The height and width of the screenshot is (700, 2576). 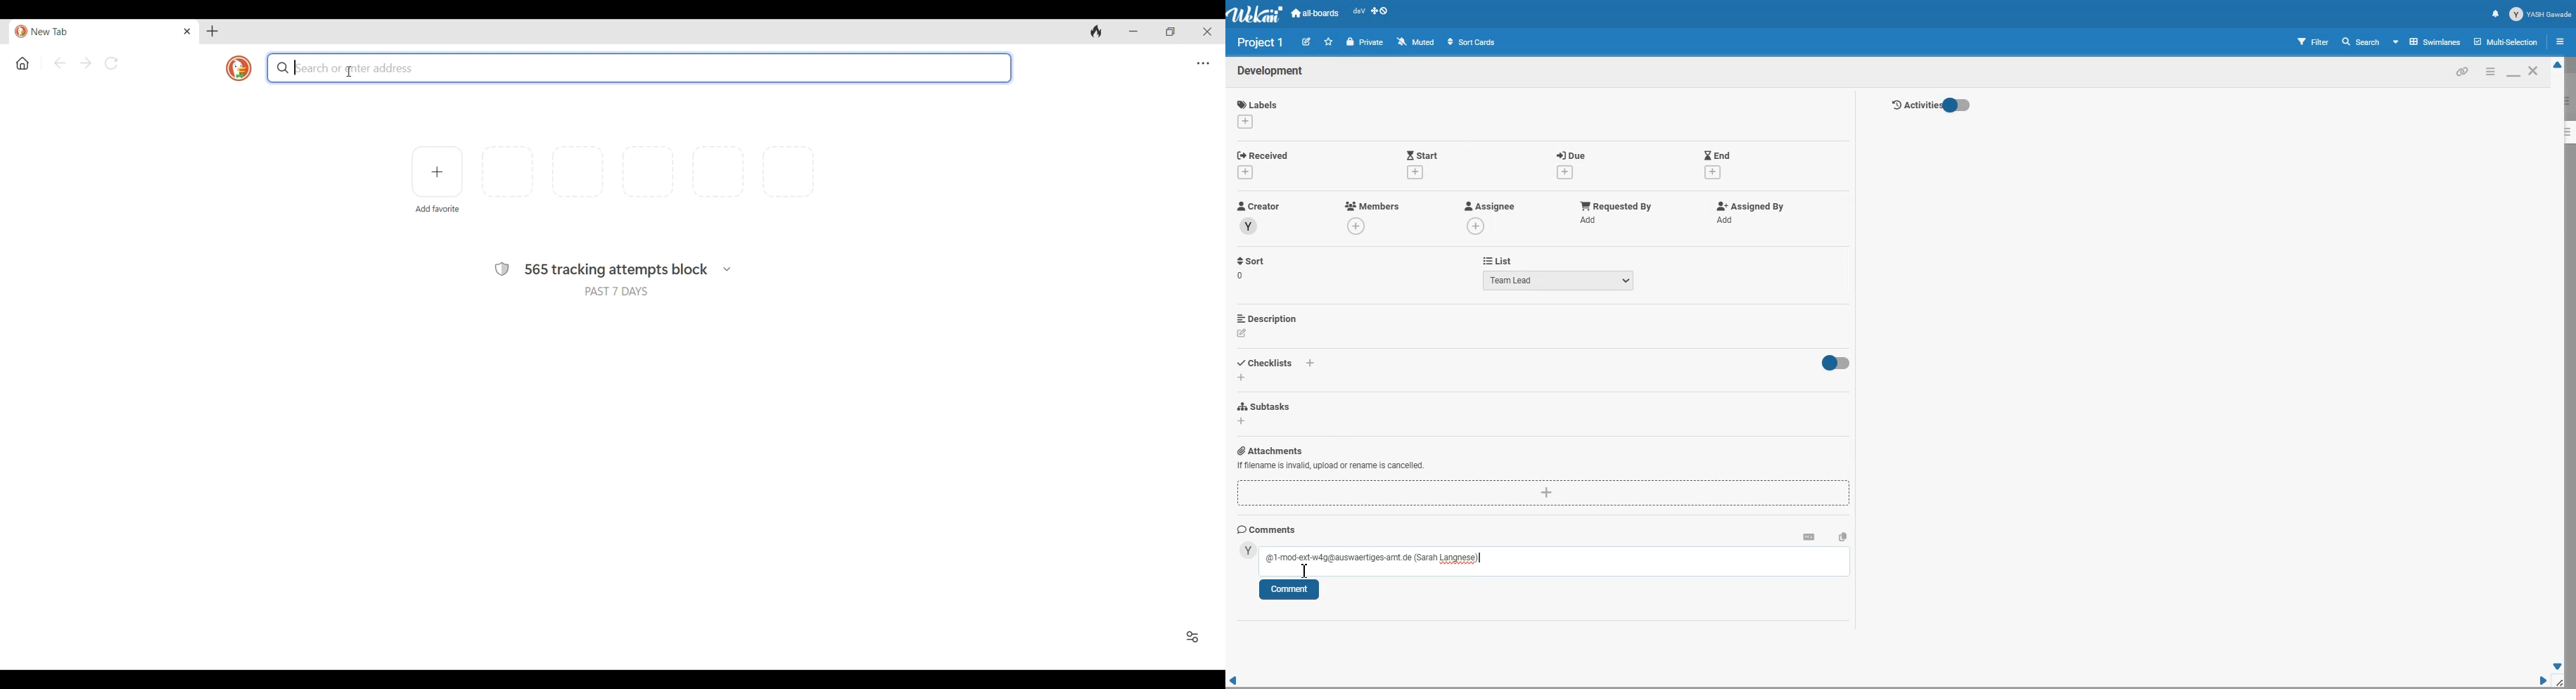 What do you see at coordinates (1417, 41) in the screenshot?
I see `Muted` at bounding box center [1417, 41].